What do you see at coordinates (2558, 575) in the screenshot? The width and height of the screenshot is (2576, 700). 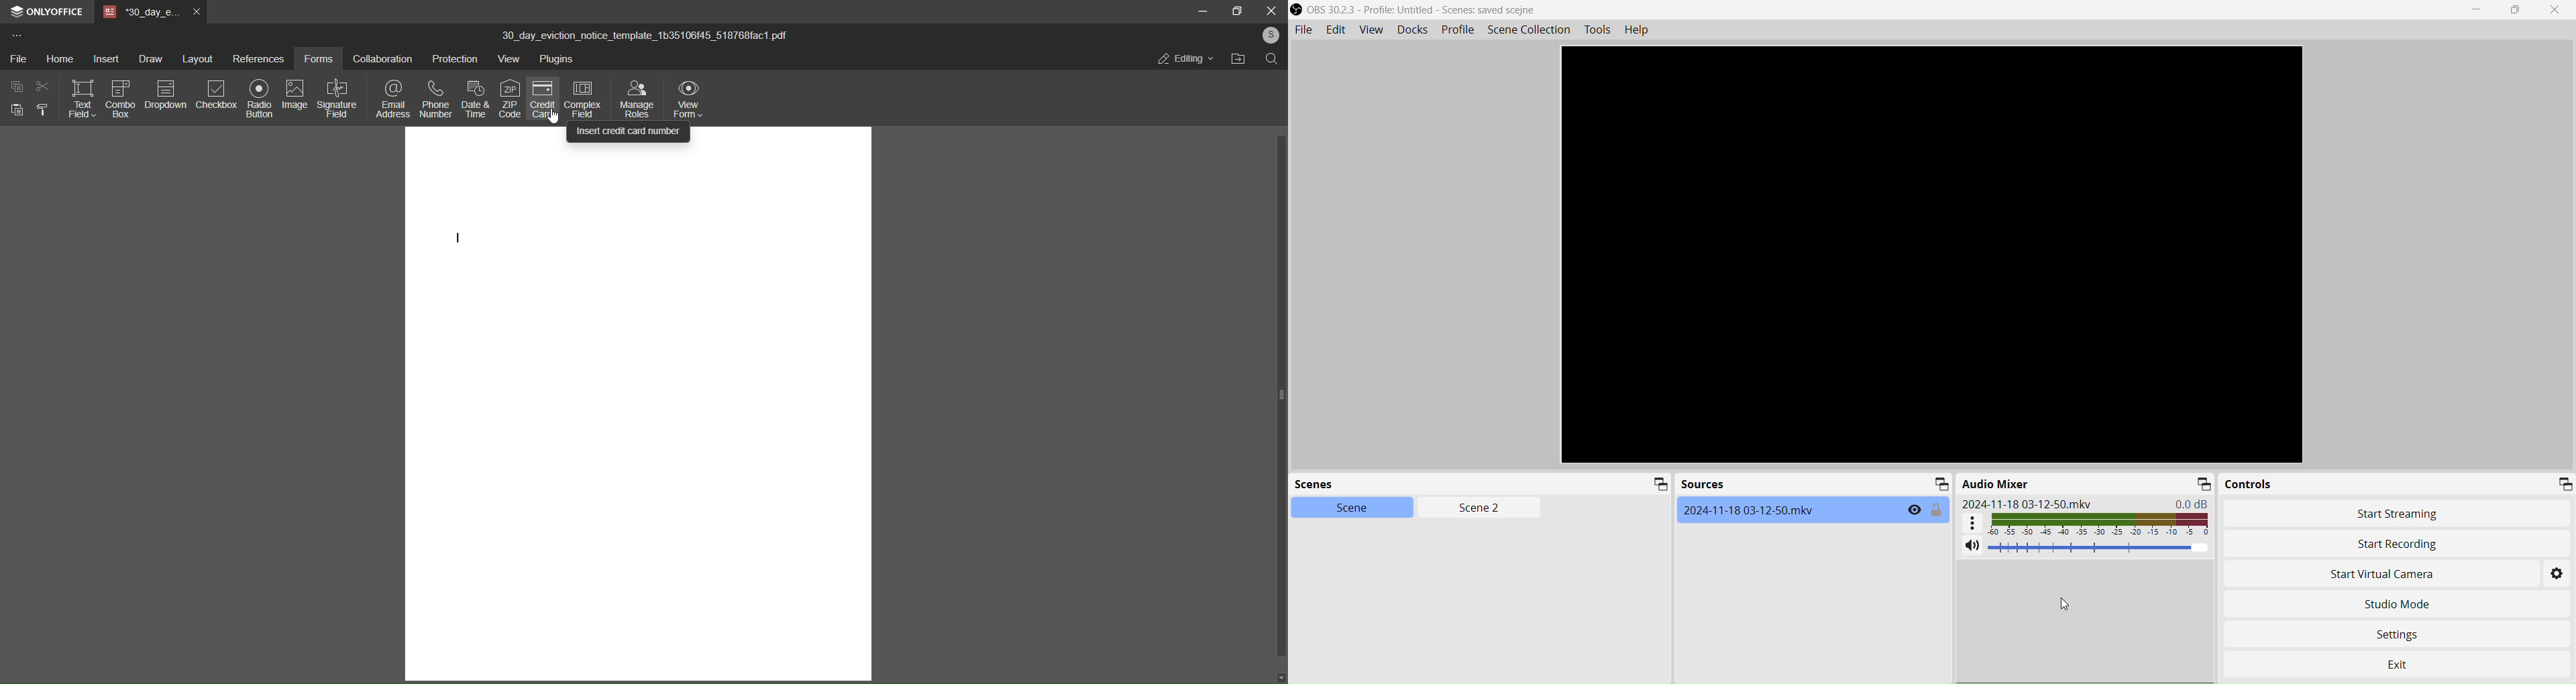 I see `Settings` at bounding box center [2558, 575].